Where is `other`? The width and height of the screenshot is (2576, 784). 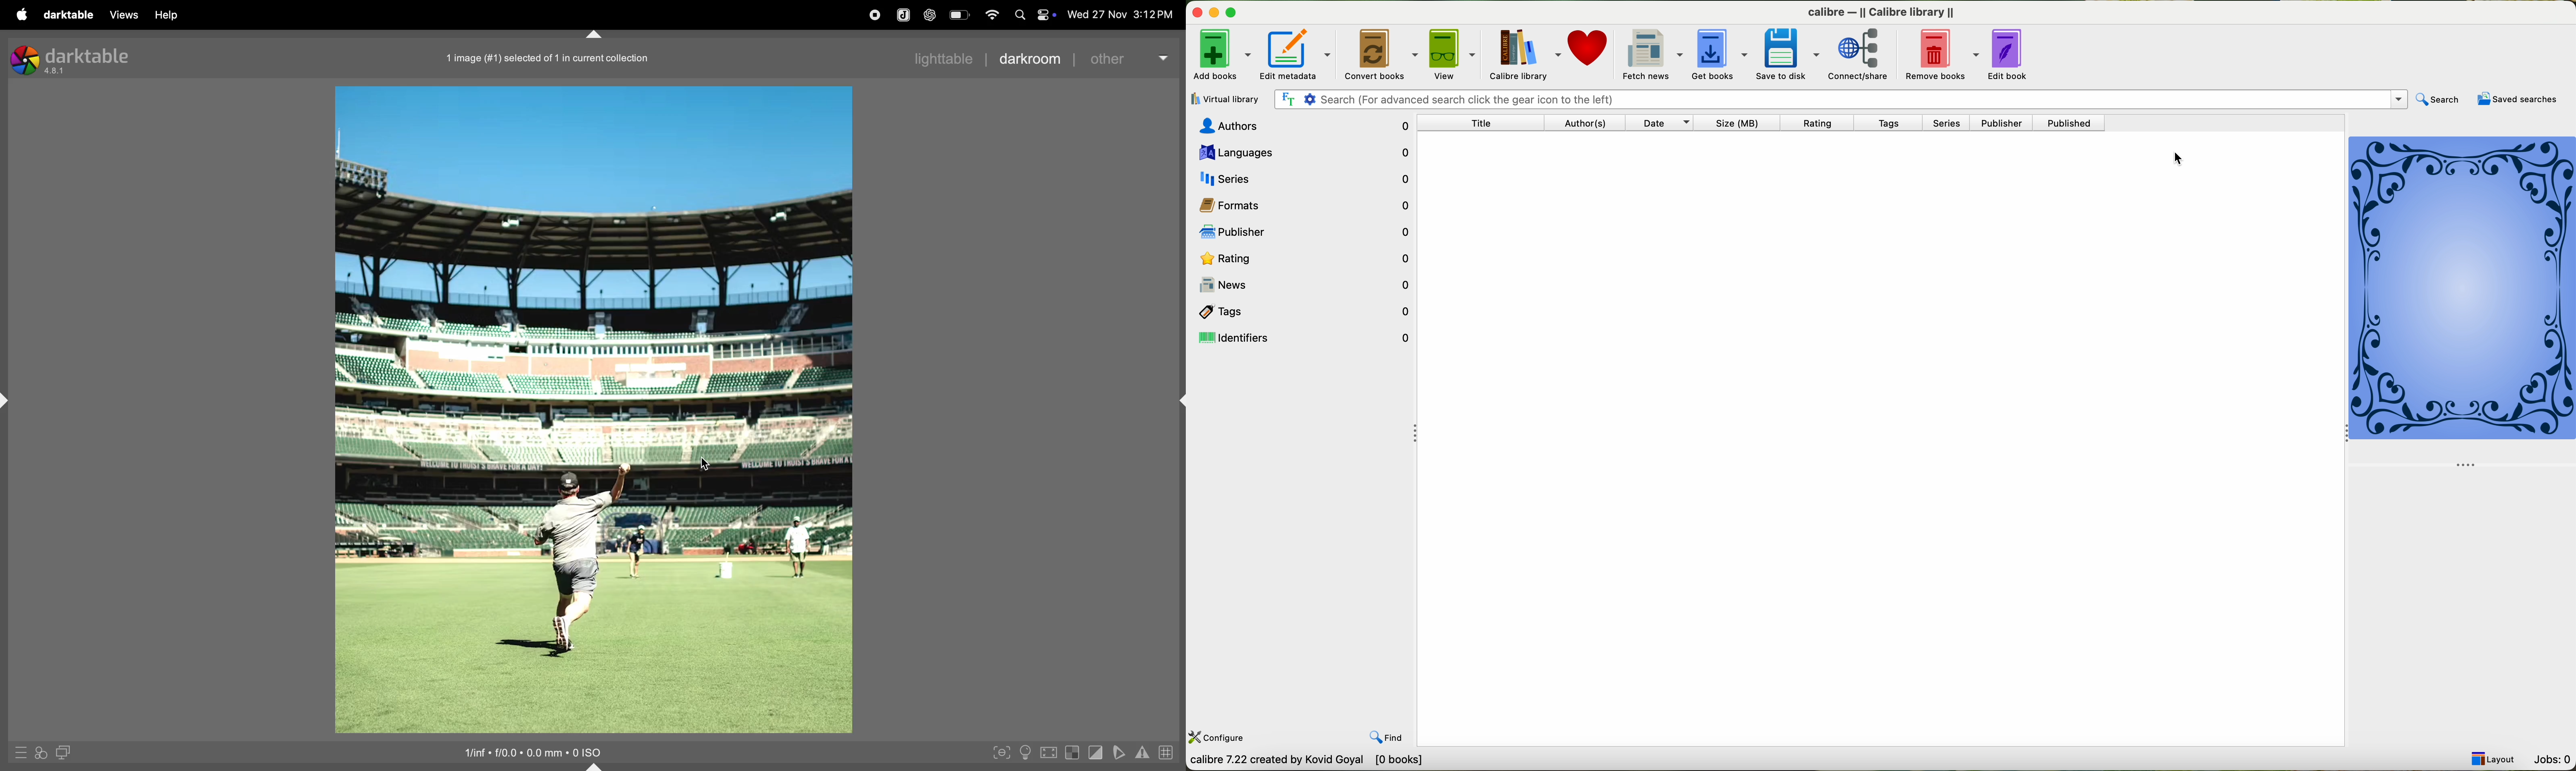 other is located at coordinates (1130, 58).